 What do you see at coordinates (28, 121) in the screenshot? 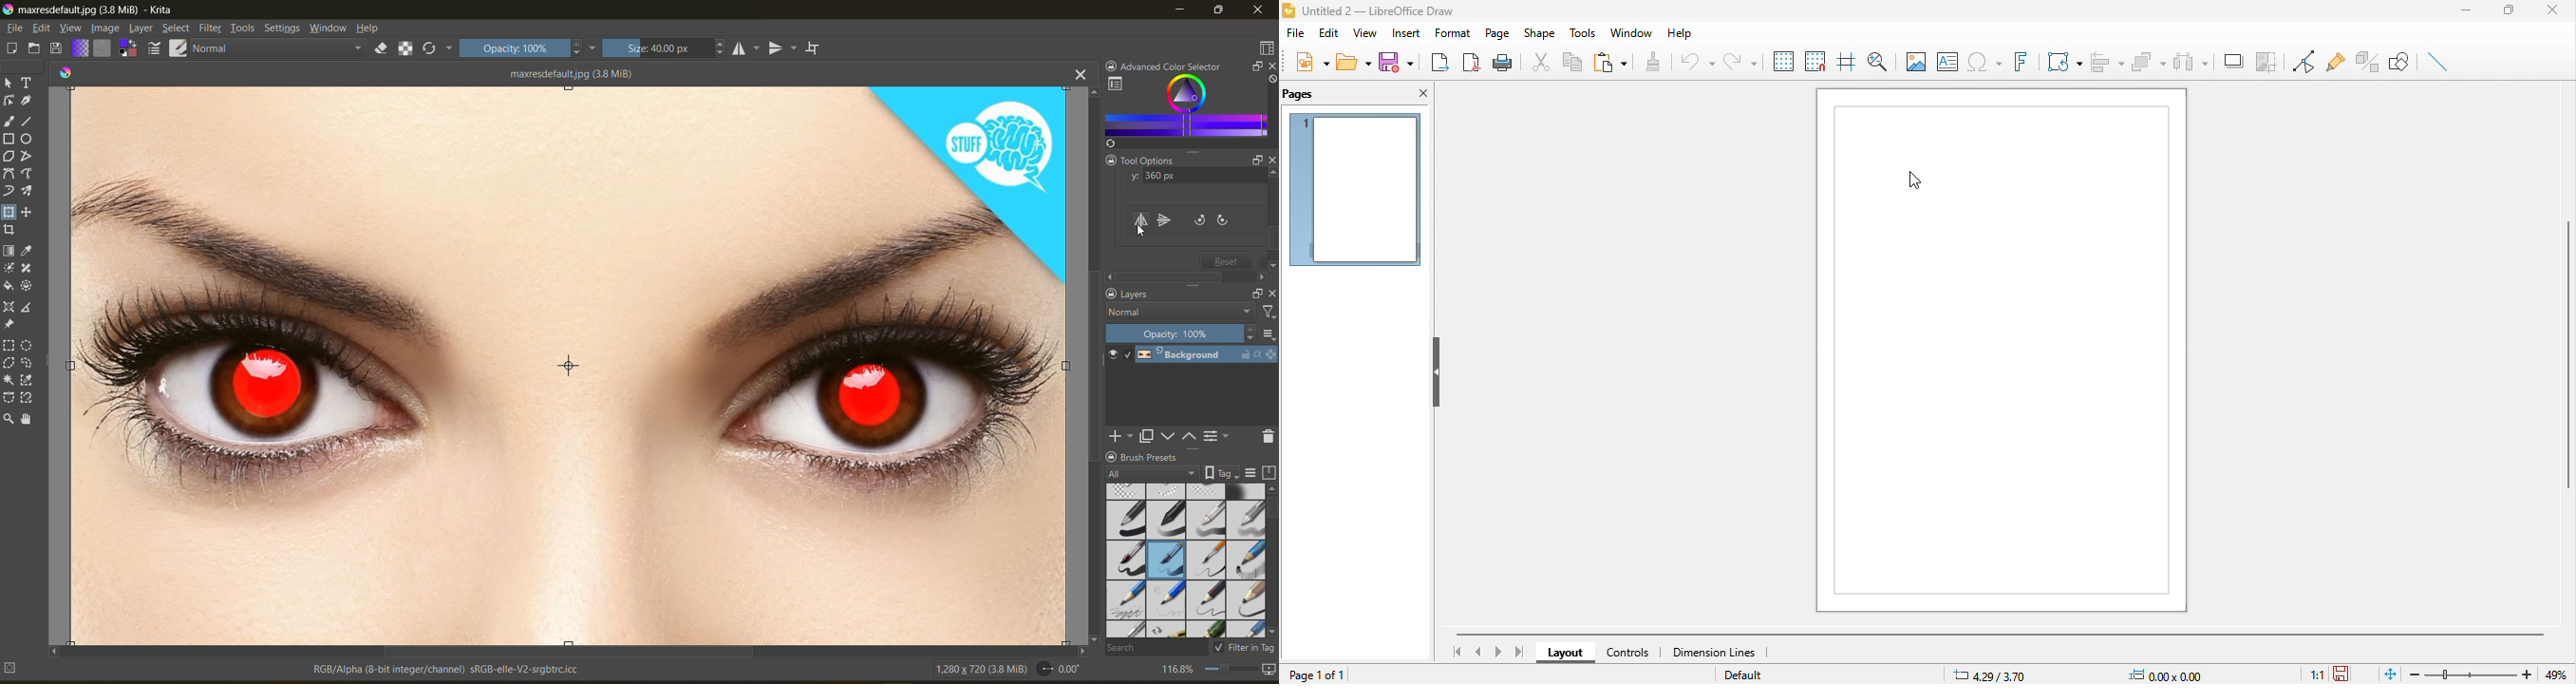
I see `tool` at bounding box center [28, 121].